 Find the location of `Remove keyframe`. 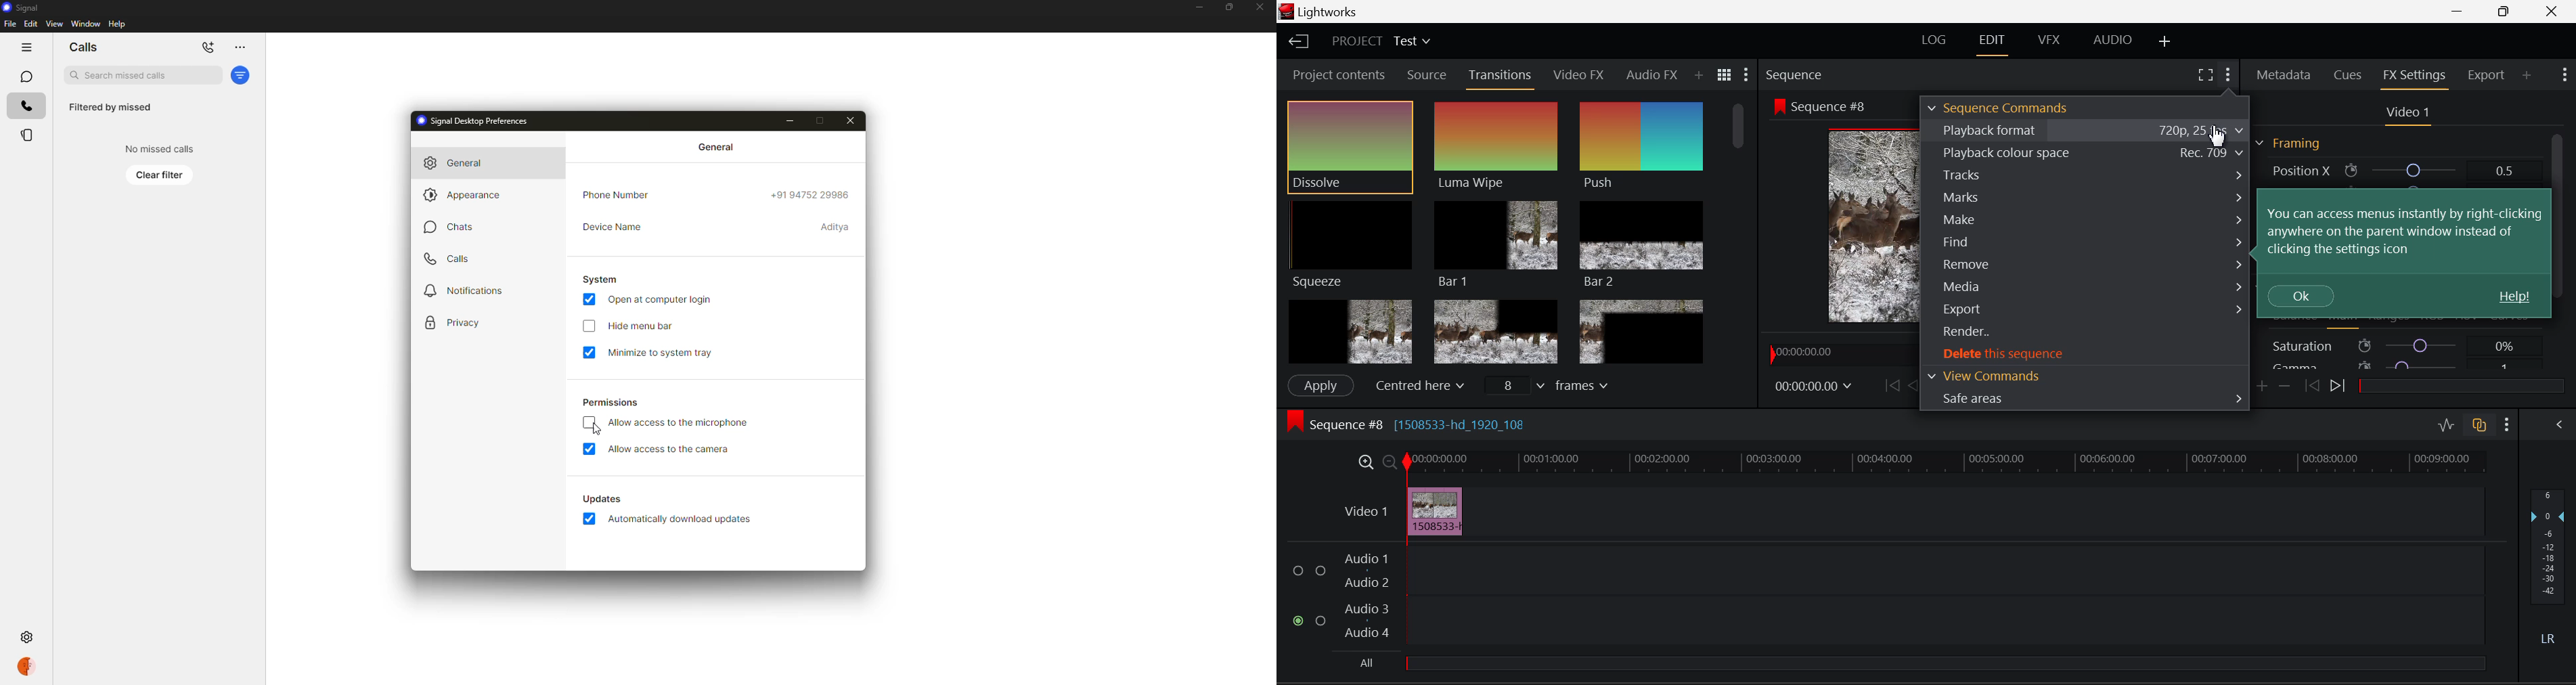

Remove keyframe is located at coordinates (2285, 386).